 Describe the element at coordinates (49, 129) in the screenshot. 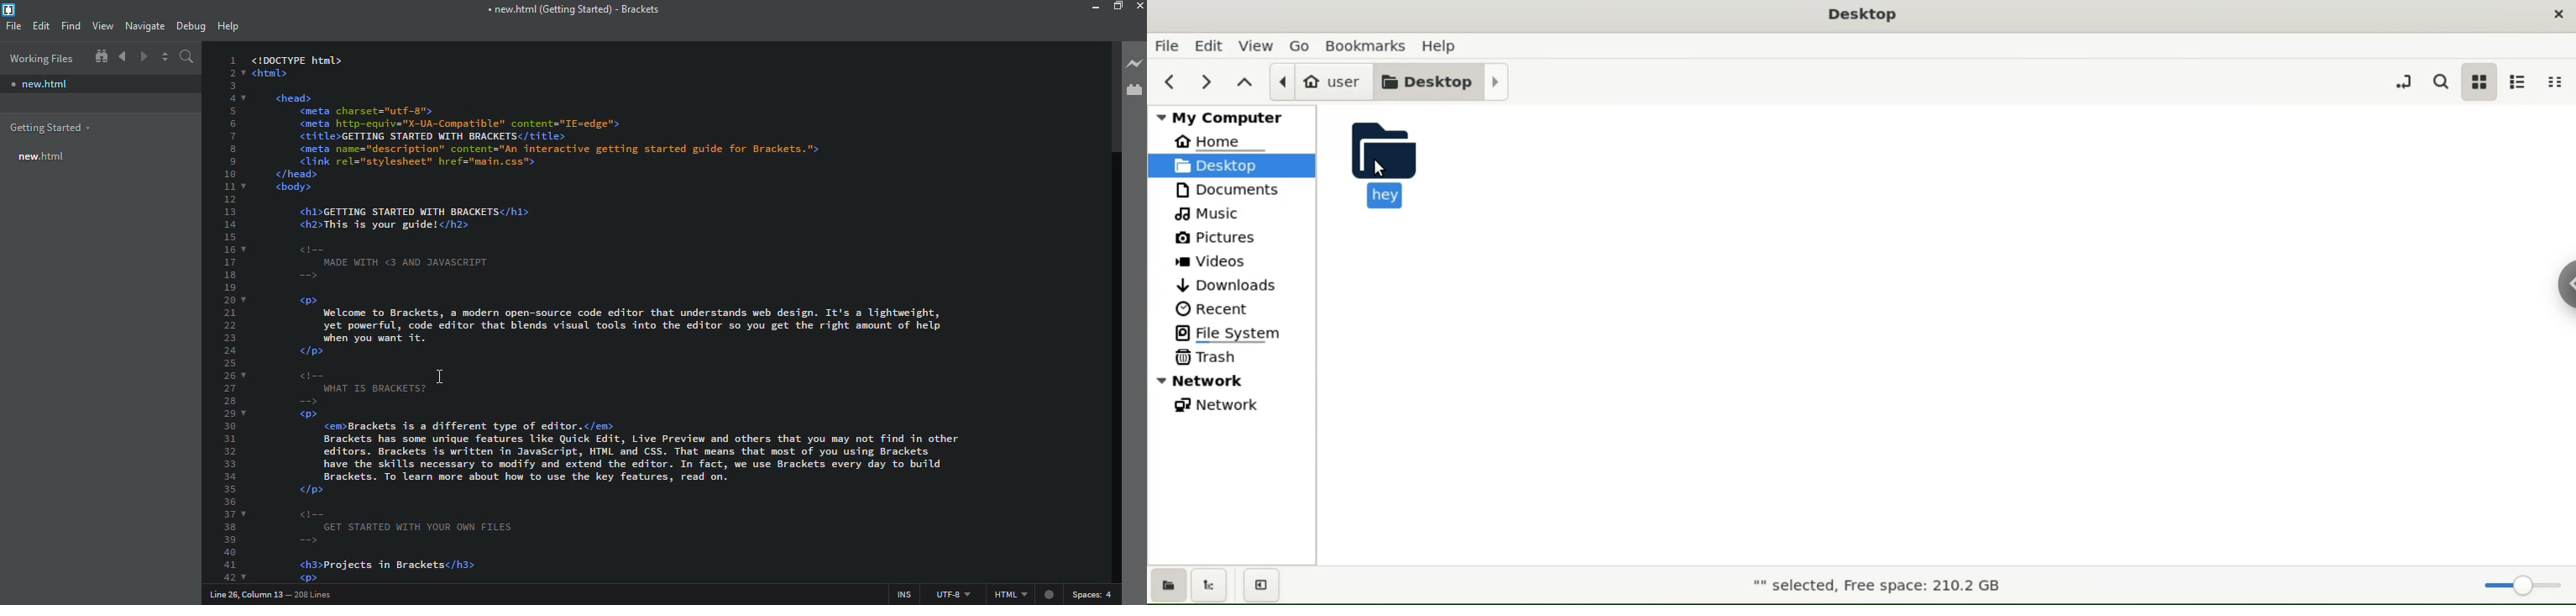

I see `getting started` at that location.